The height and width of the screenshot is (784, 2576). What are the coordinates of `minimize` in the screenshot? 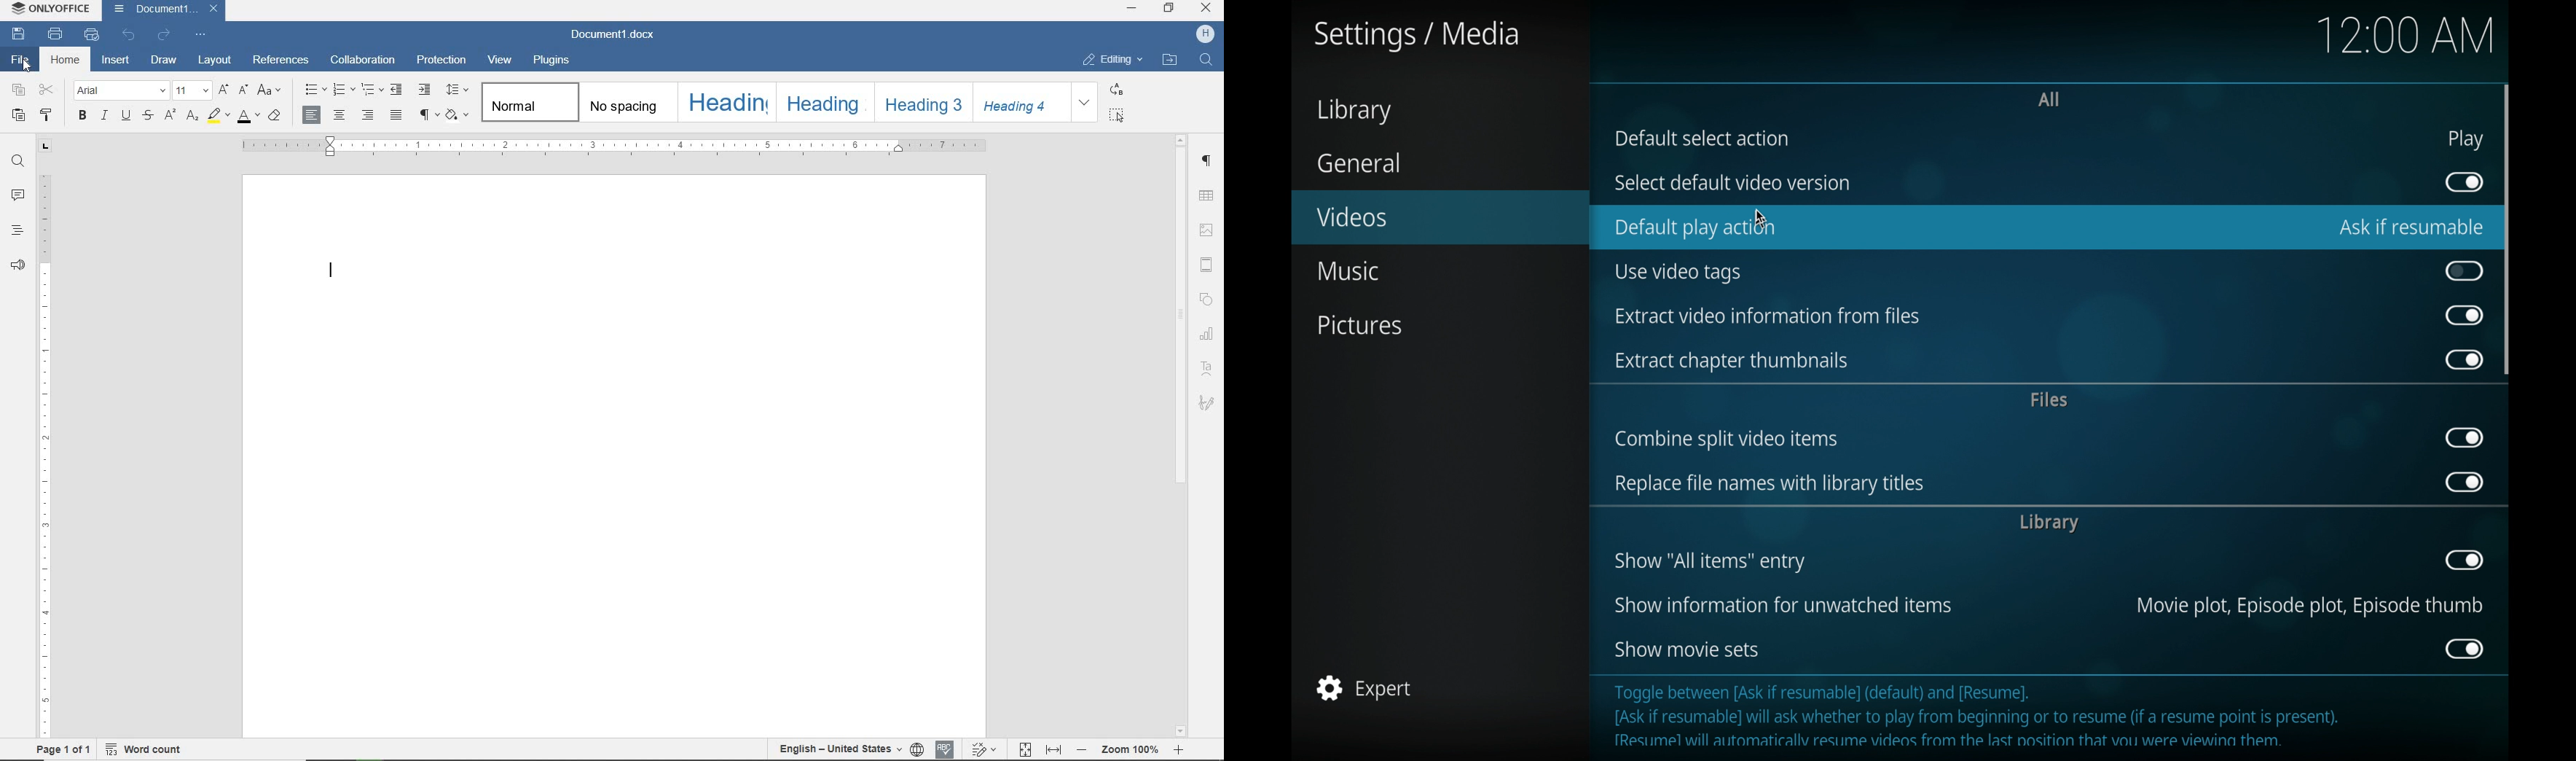 It's located at (1132, 9).